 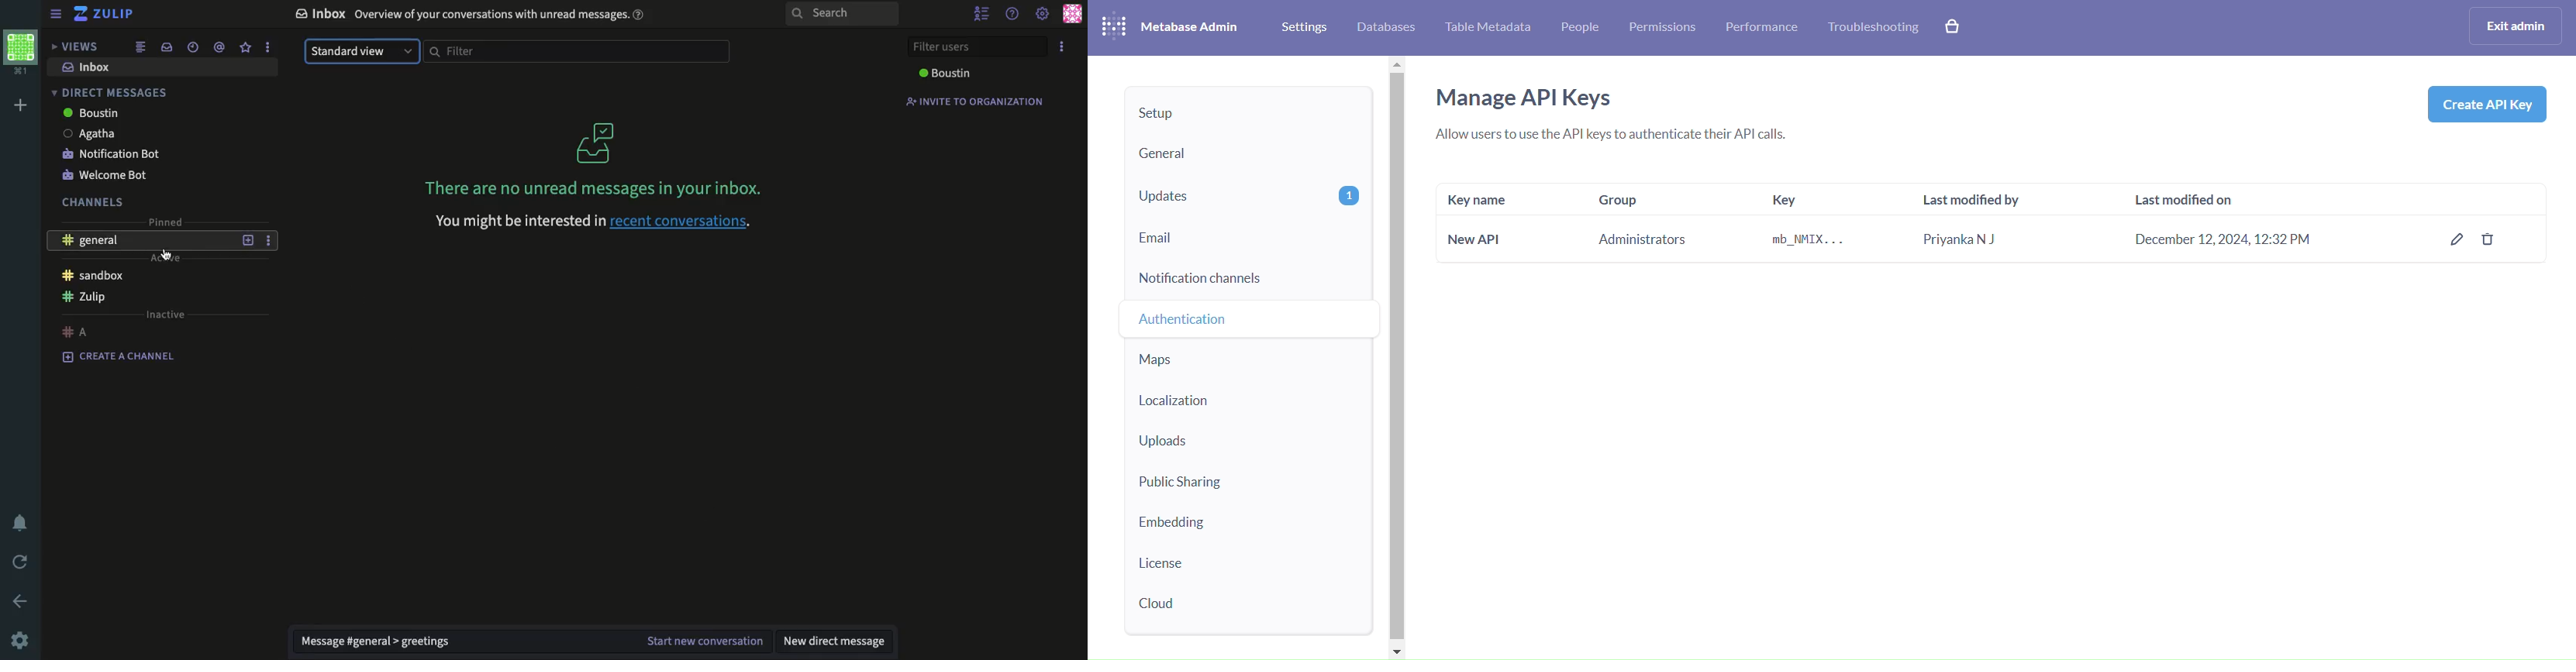 What do you see at coordinates (474, 17) in the screenshot?
I see `© Inbox Overview of your conversations with unread messages. @` at bounding box center [474, 17].